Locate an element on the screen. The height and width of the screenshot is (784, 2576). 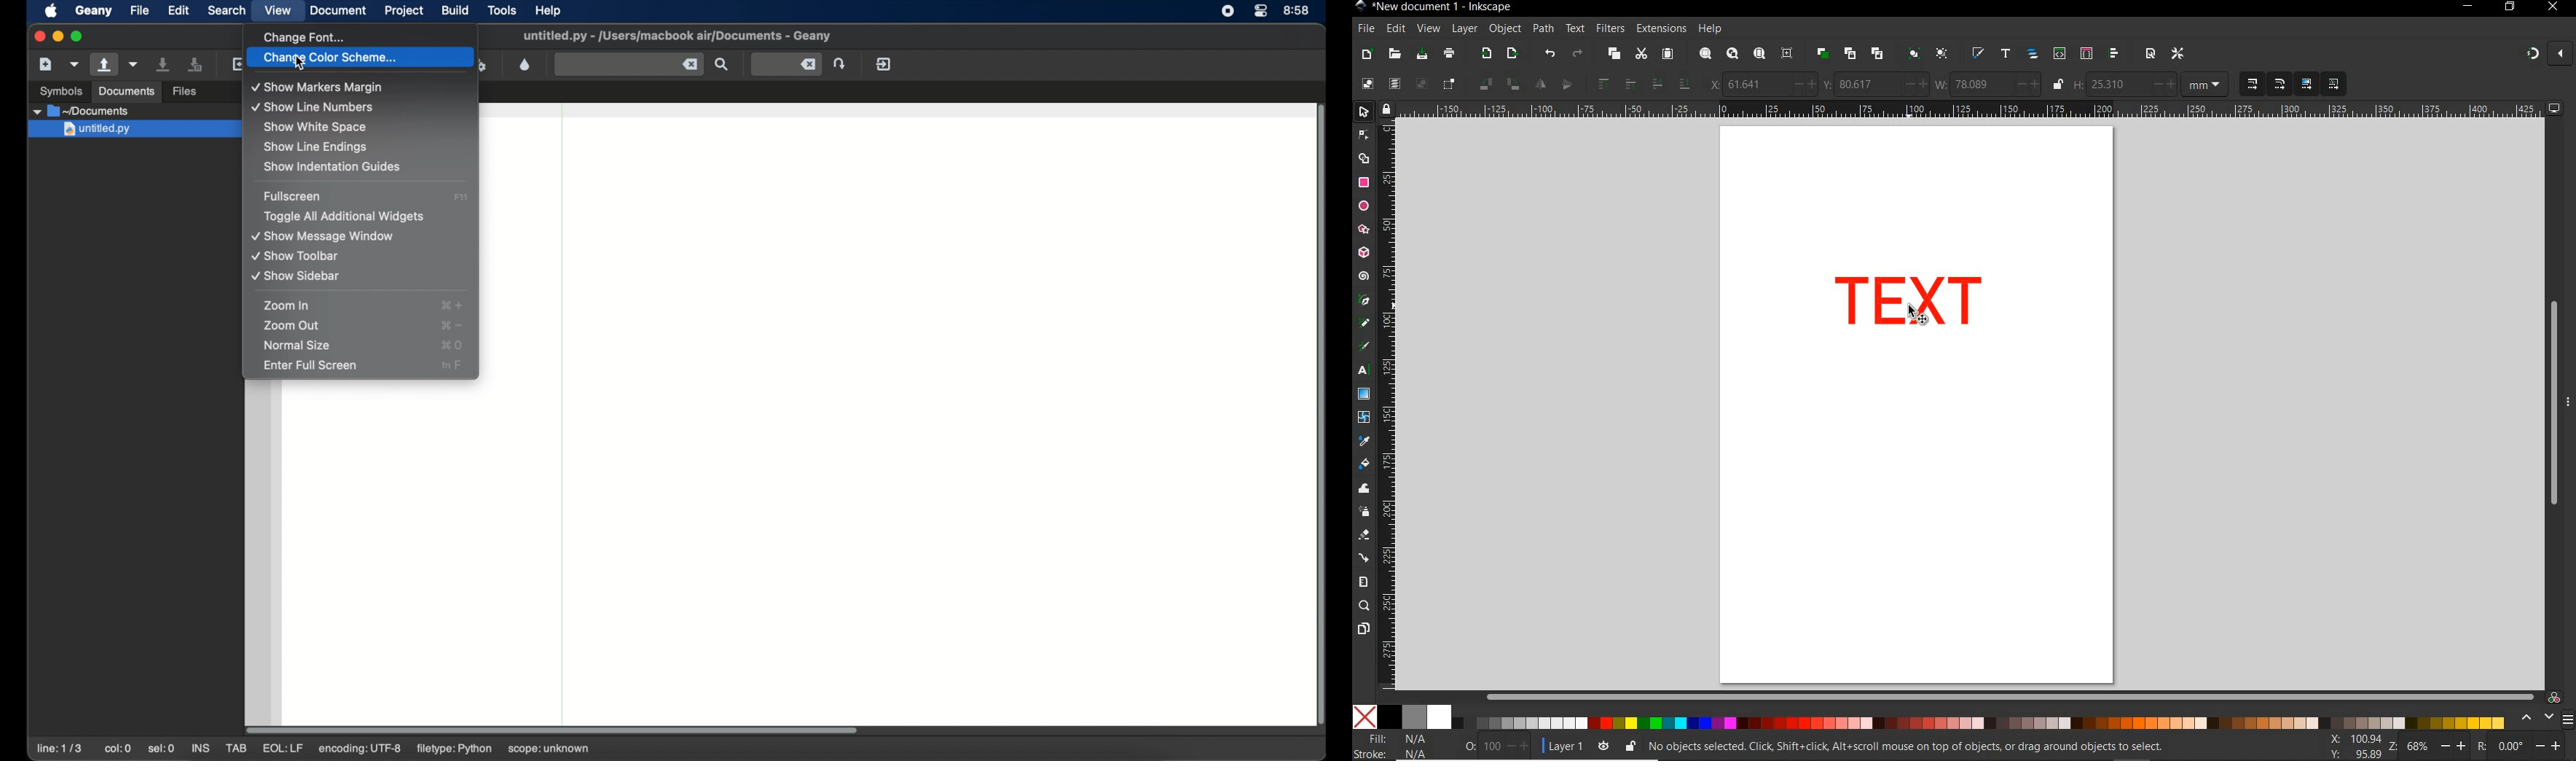
layer is located at coordinates (1465, 29).